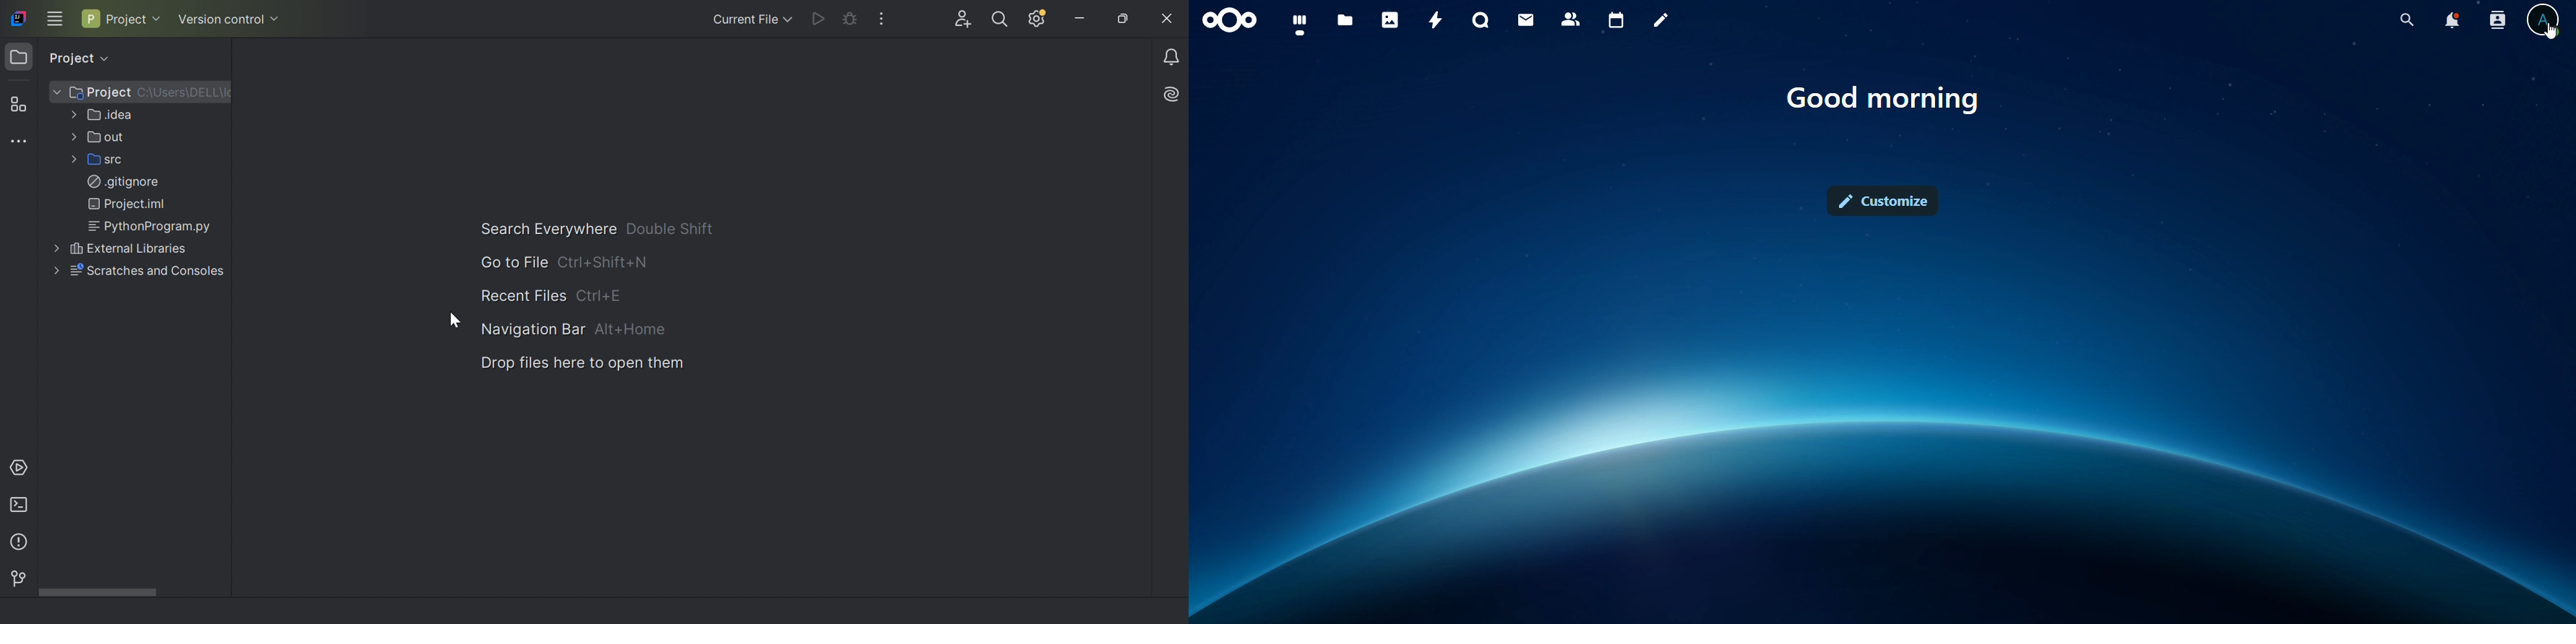 This screenshot has height=644, width=2576. I want to click on C:\Users\DELL\I, so click(183, 93).